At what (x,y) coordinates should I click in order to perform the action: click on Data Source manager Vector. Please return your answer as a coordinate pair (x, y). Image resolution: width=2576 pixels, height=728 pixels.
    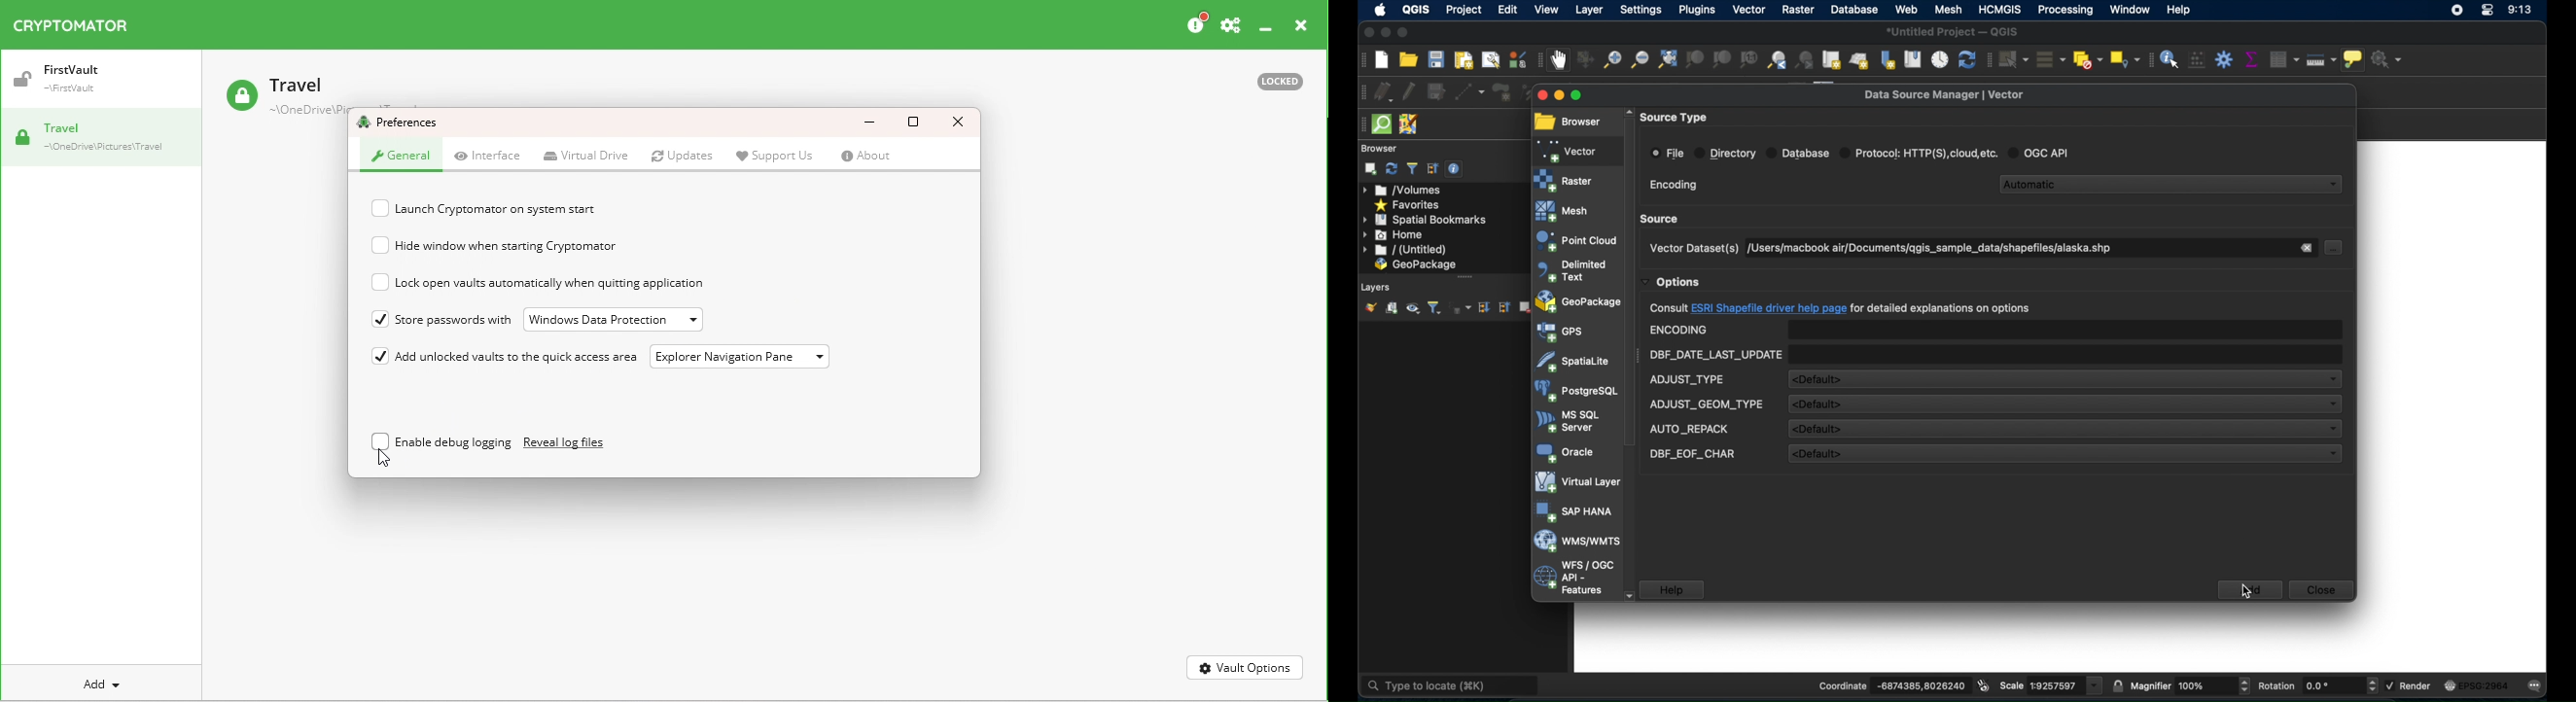
    Looking at the image, I should click on (1951, 94).